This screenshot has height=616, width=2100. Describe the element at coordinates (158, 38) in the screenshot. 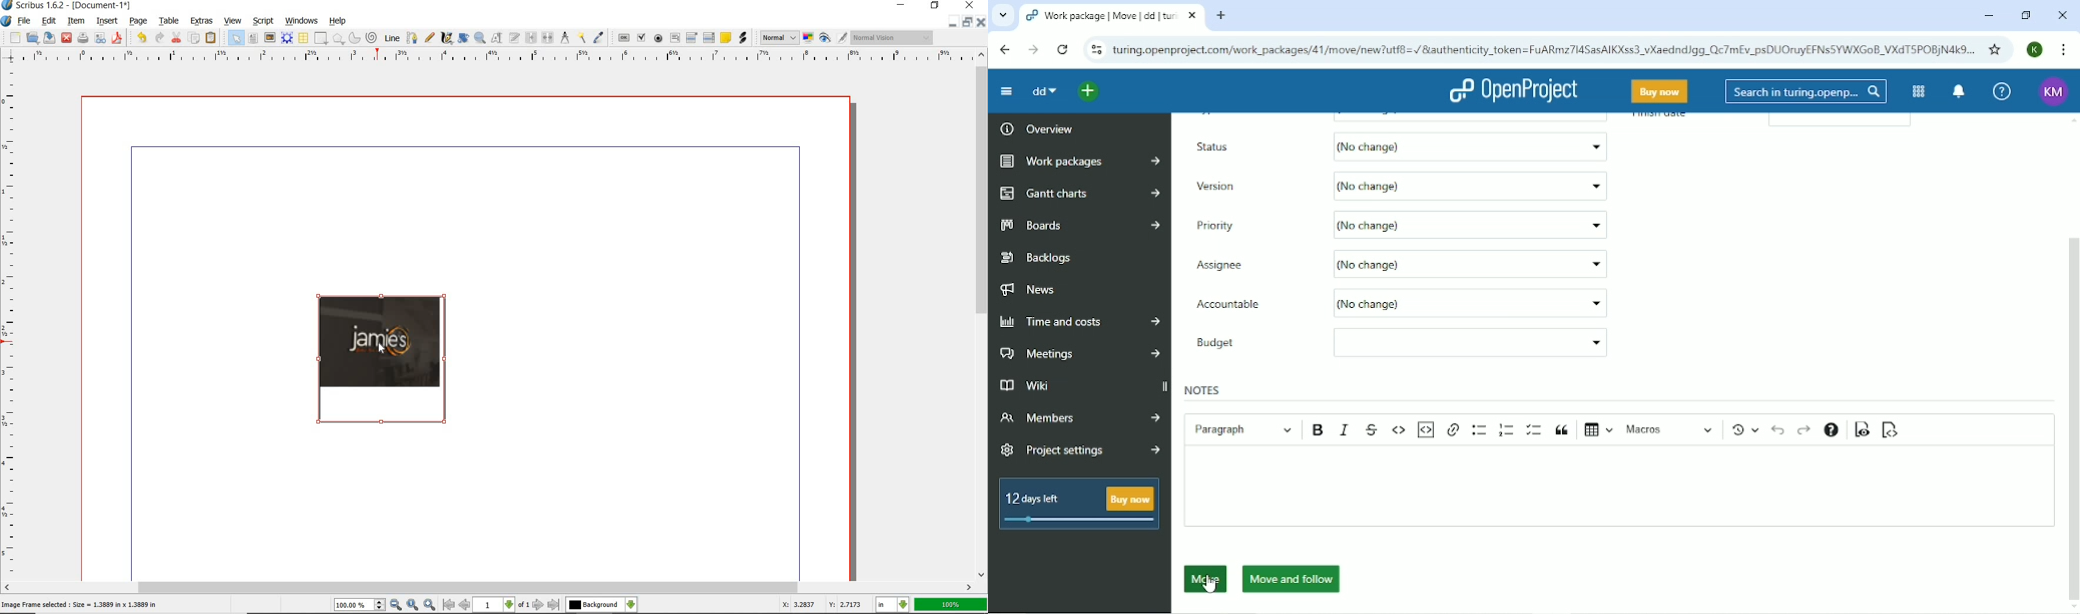

I see `UNDO` at that location.